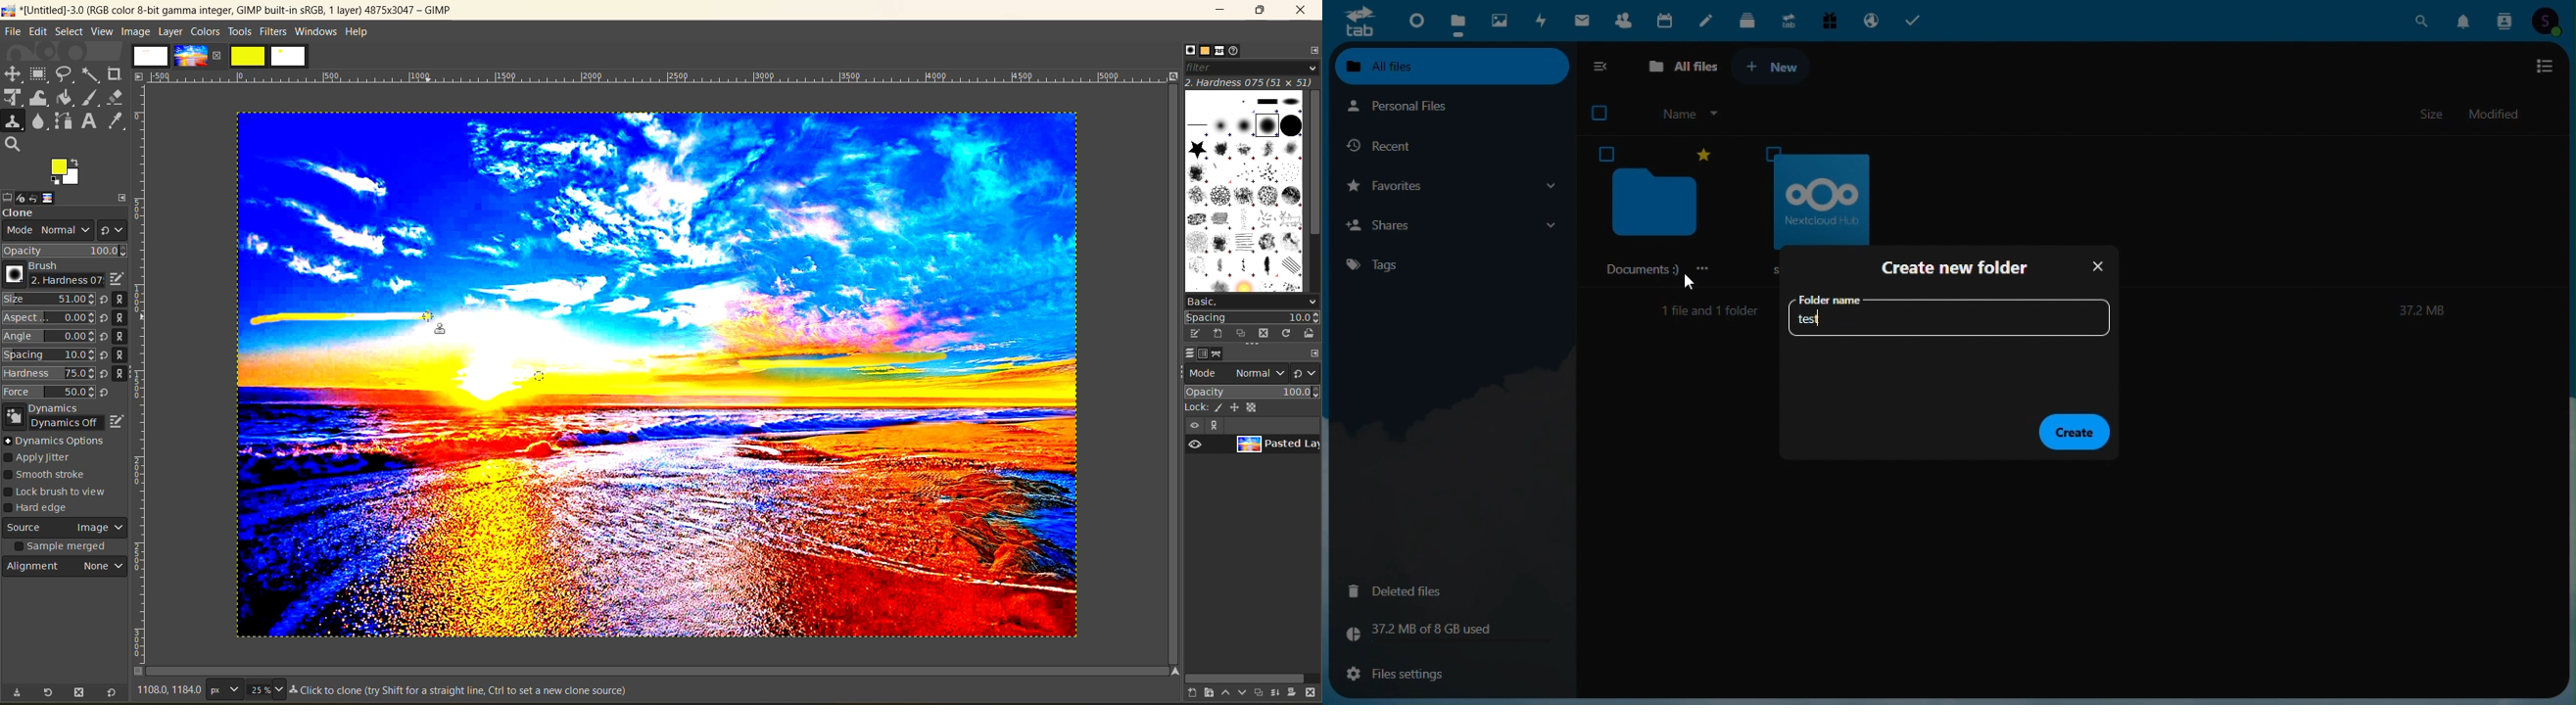 This screenshot has height=728, width=2576. I want to click on Upgrade, so click(1790, 20).